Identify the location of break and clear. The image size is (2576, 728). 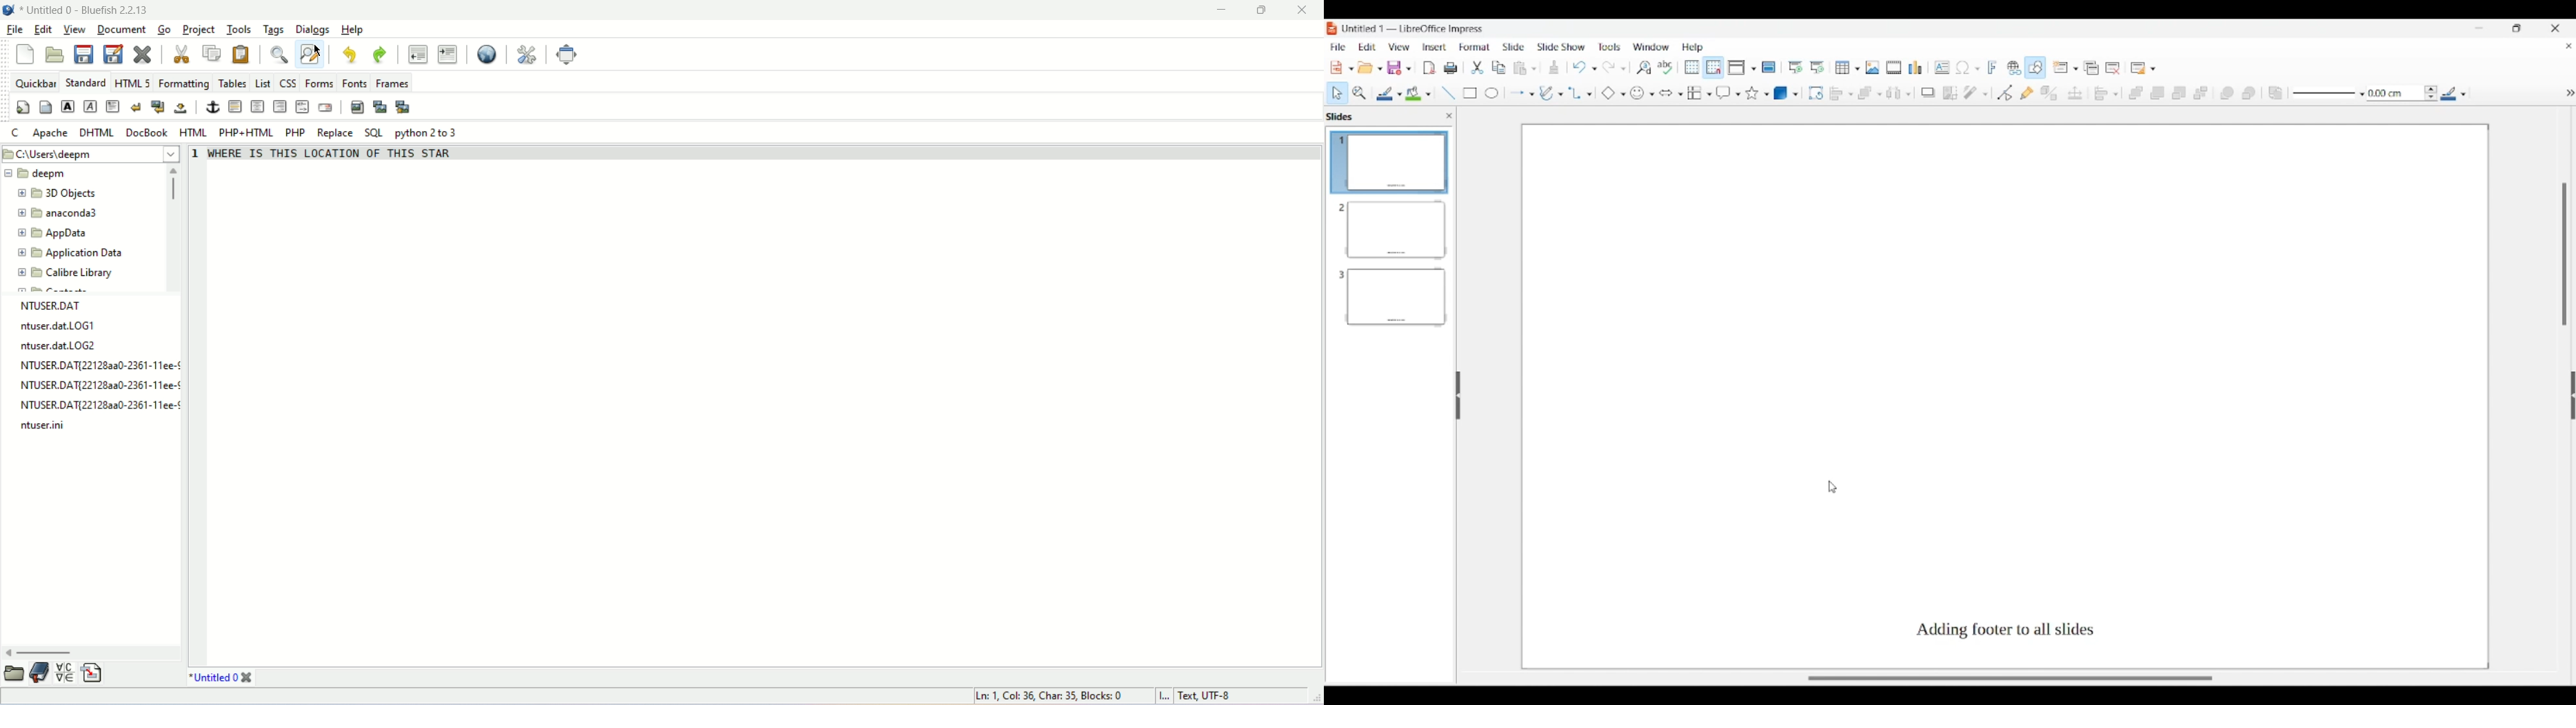
(157, 106).